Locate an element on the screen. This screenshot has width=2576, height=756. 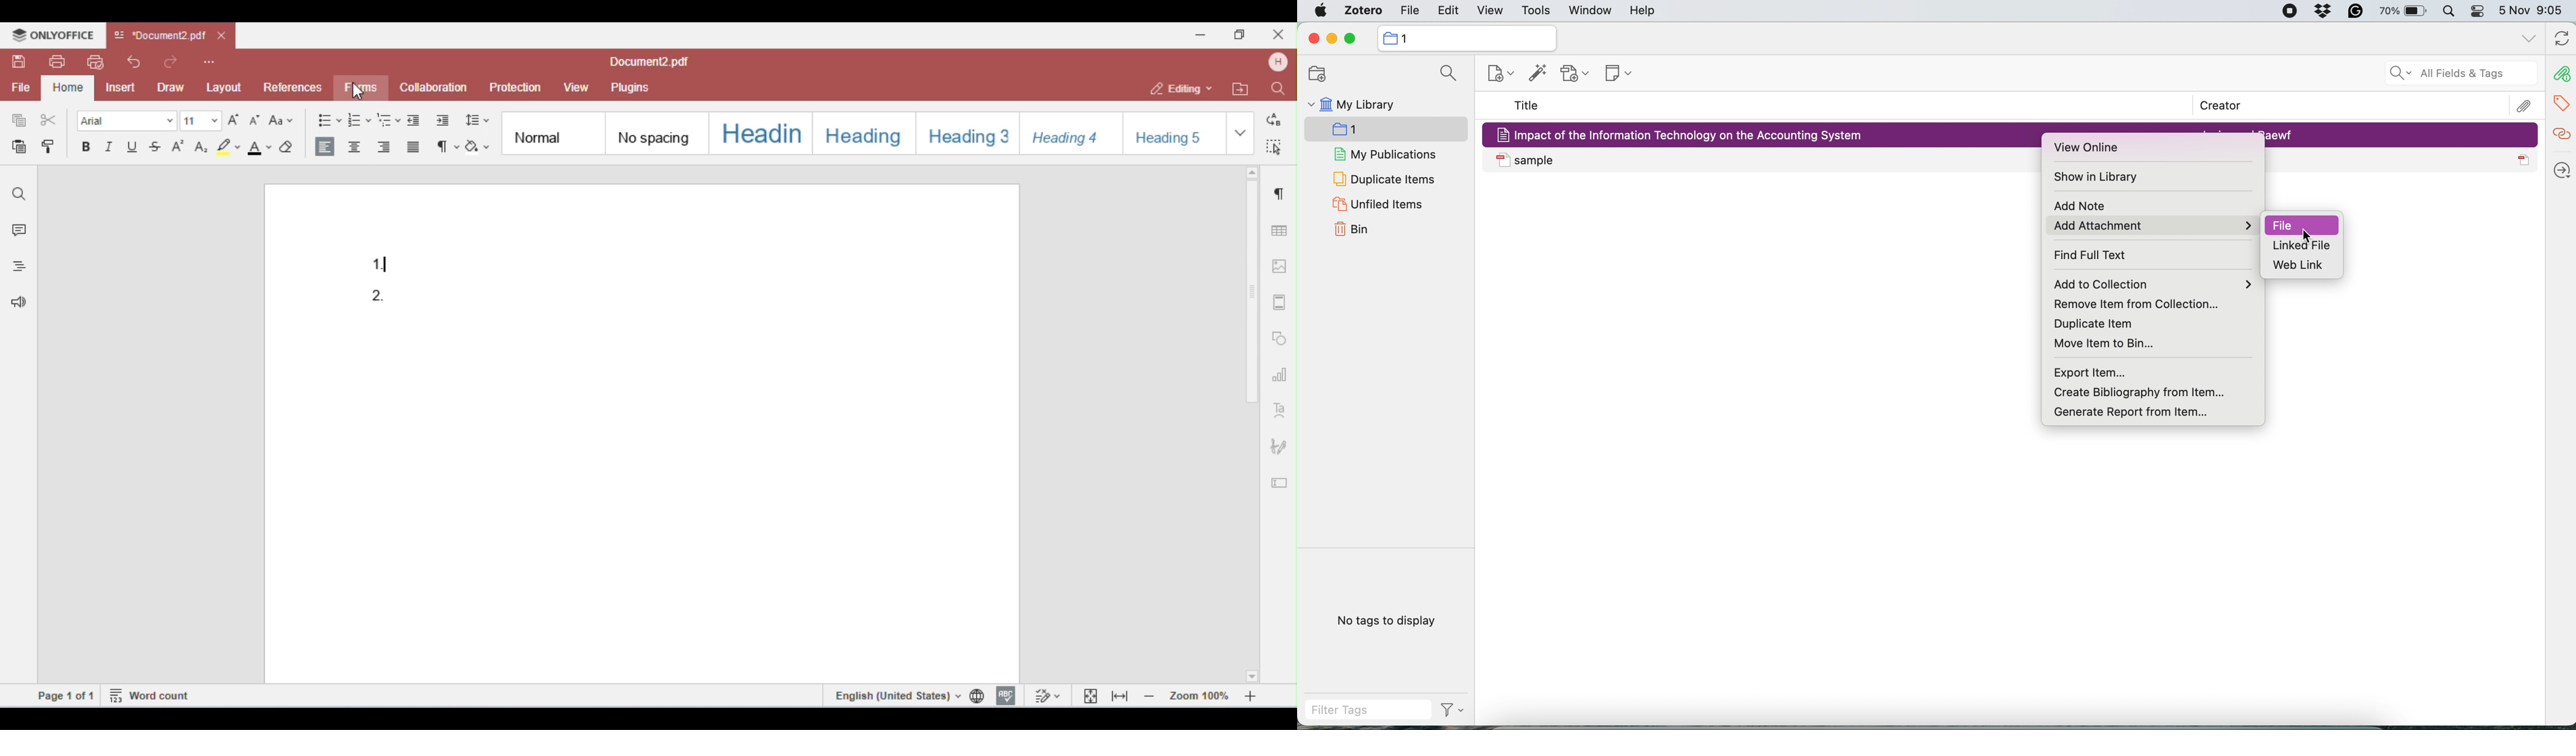
new attachment is located at coordinates (1577, 73).